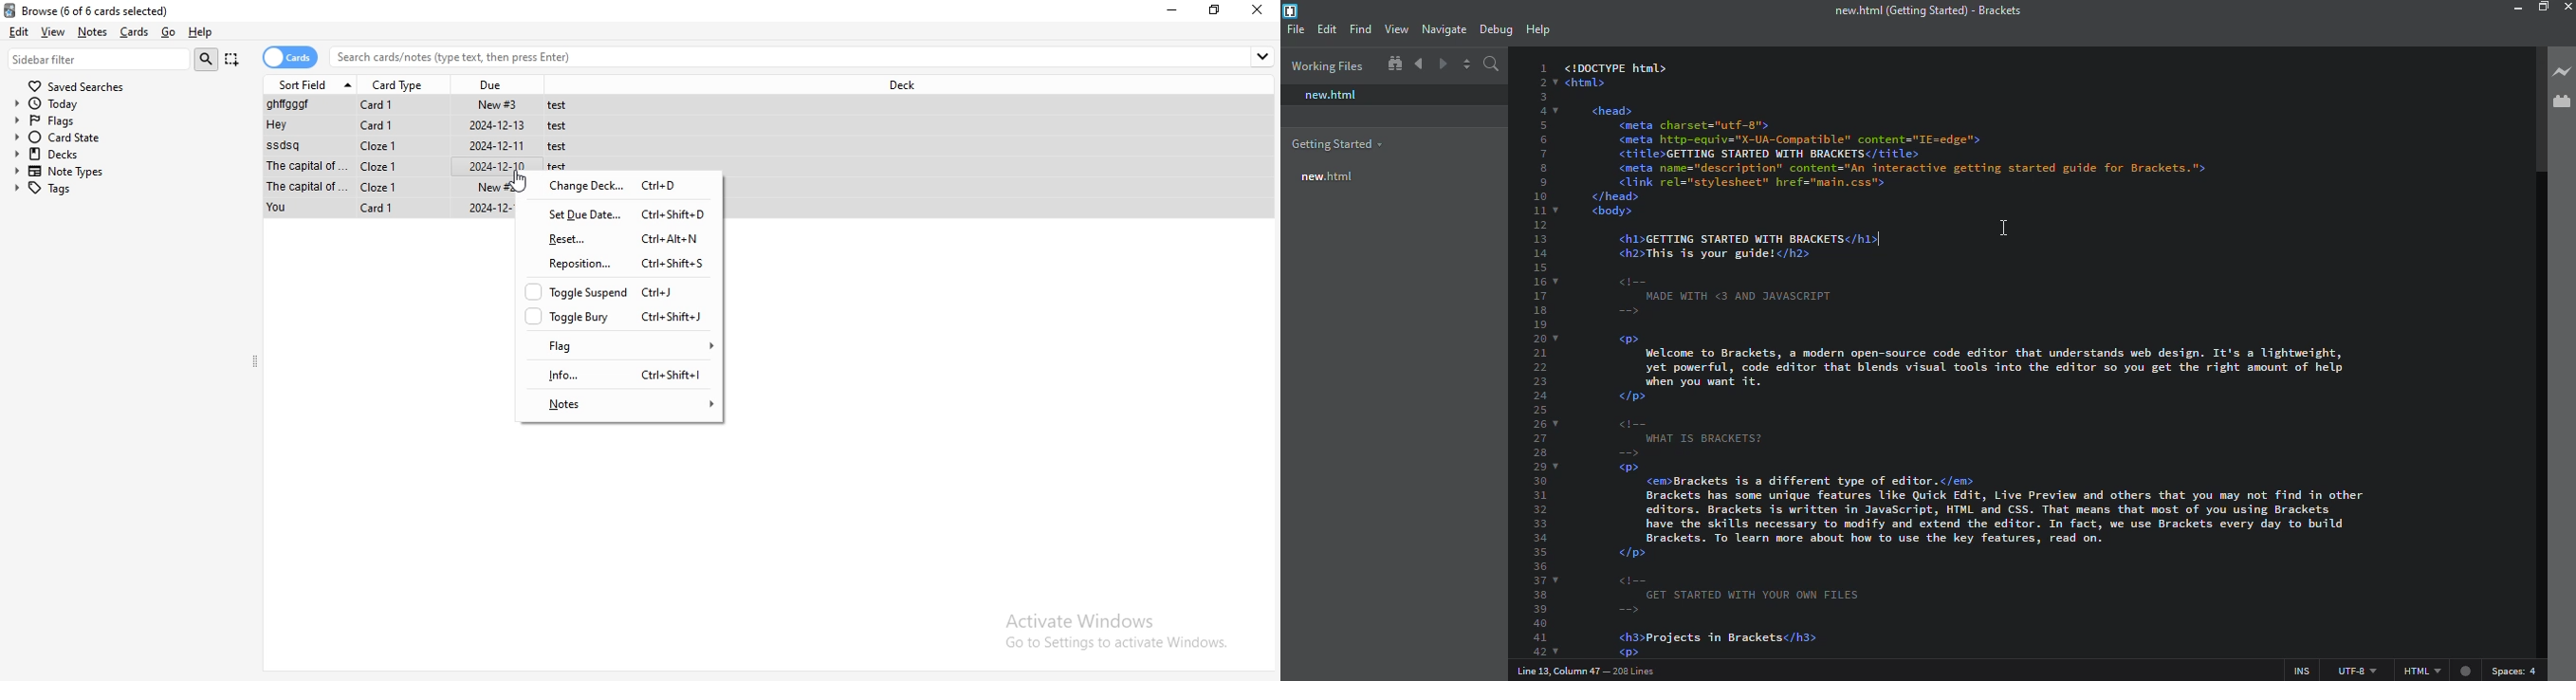 The height and width of the screenshot is (700, 2576). I want to click on info, so click(621, 375).